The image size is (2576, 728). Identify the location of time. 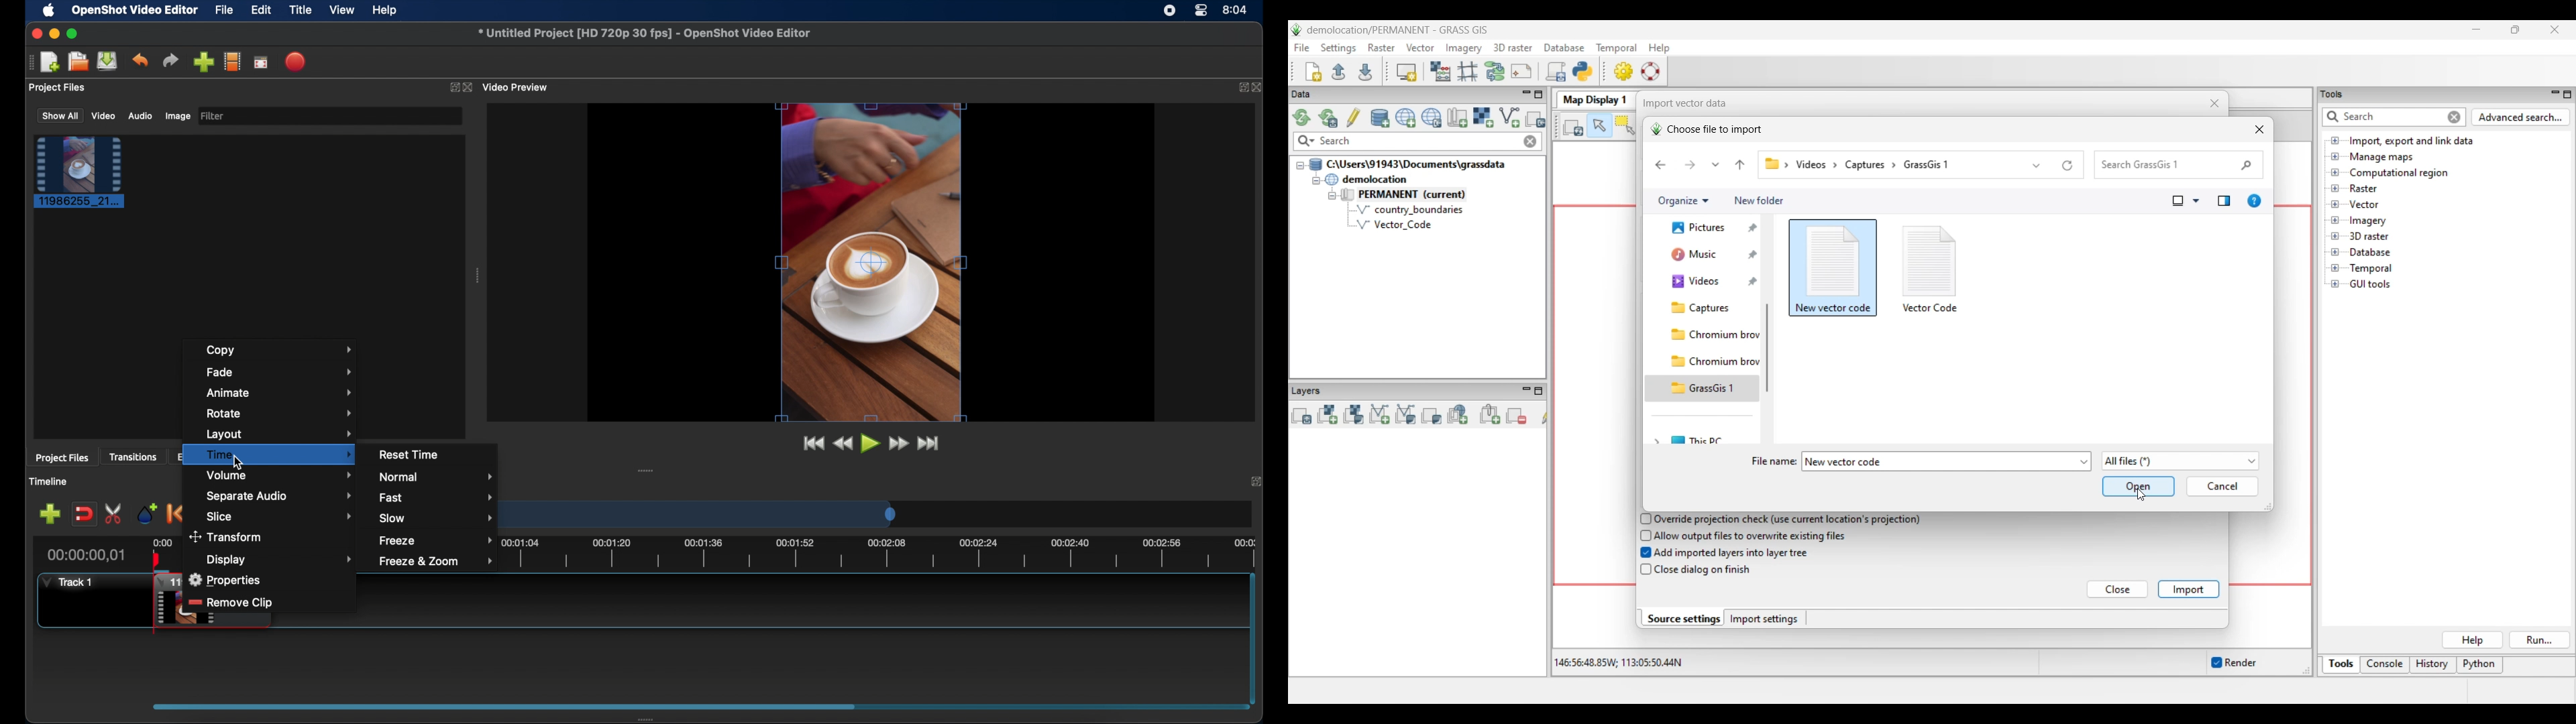
(1236, 9).